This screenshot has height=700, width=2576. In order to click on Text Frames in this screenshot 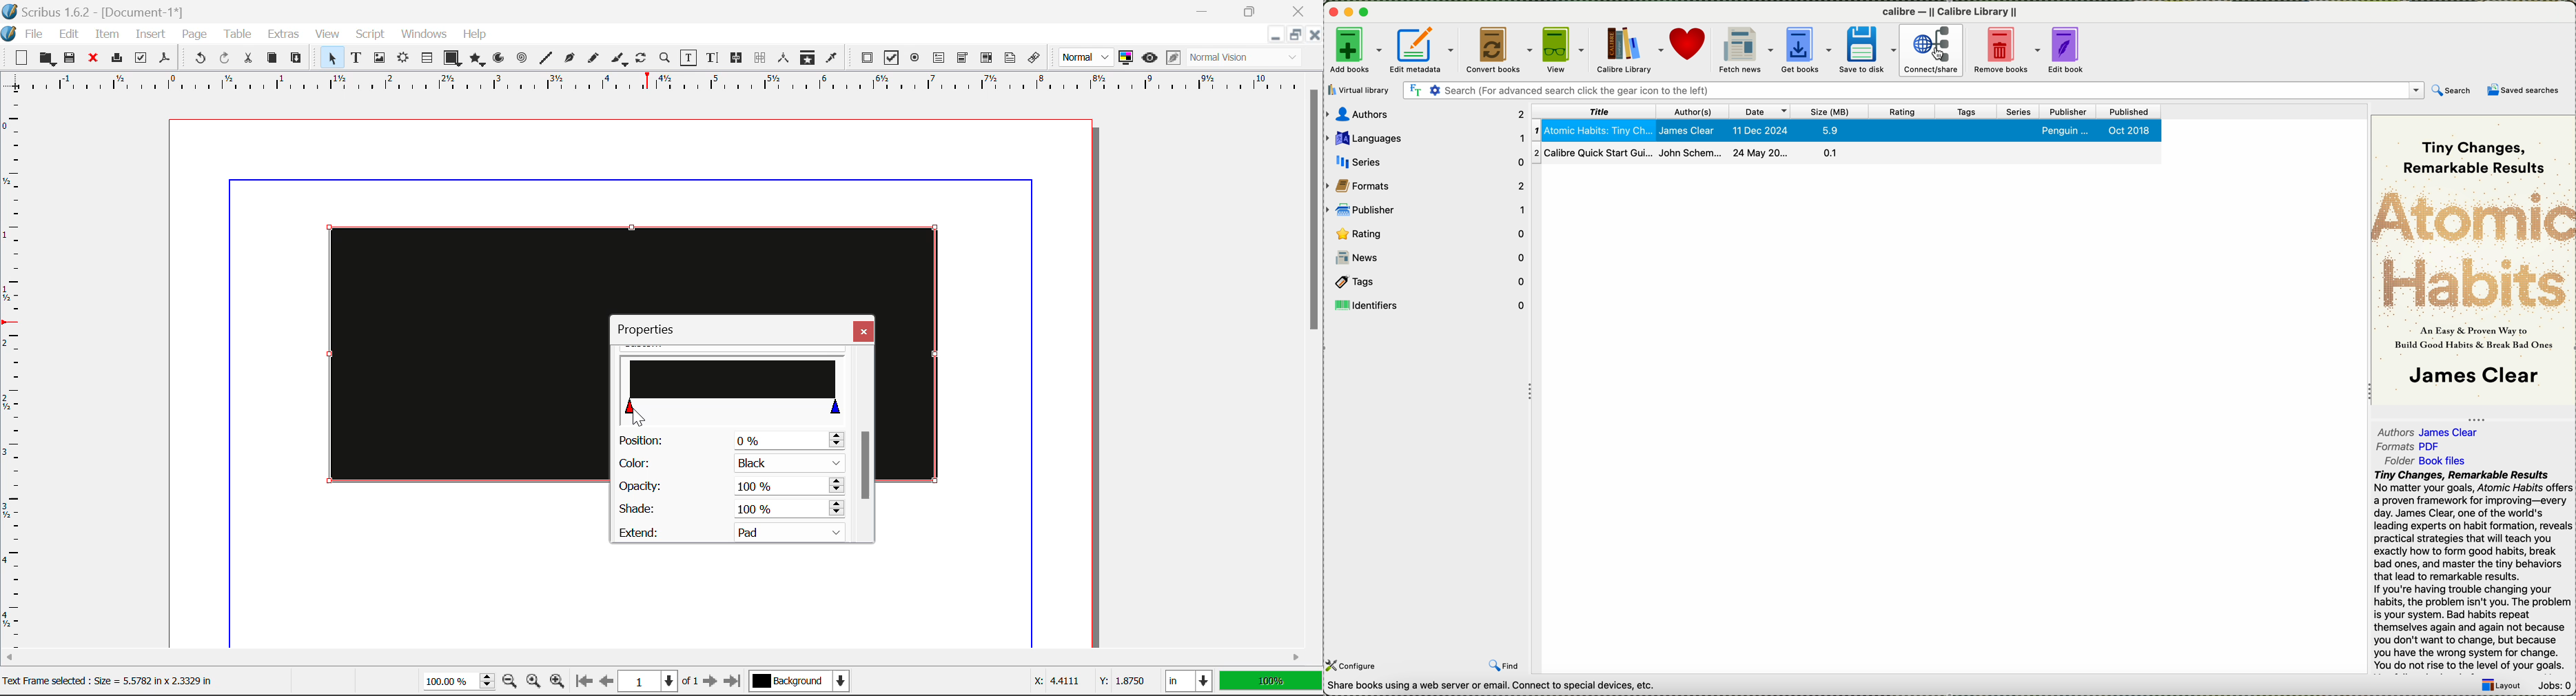, I will do `click(356, 59)`.